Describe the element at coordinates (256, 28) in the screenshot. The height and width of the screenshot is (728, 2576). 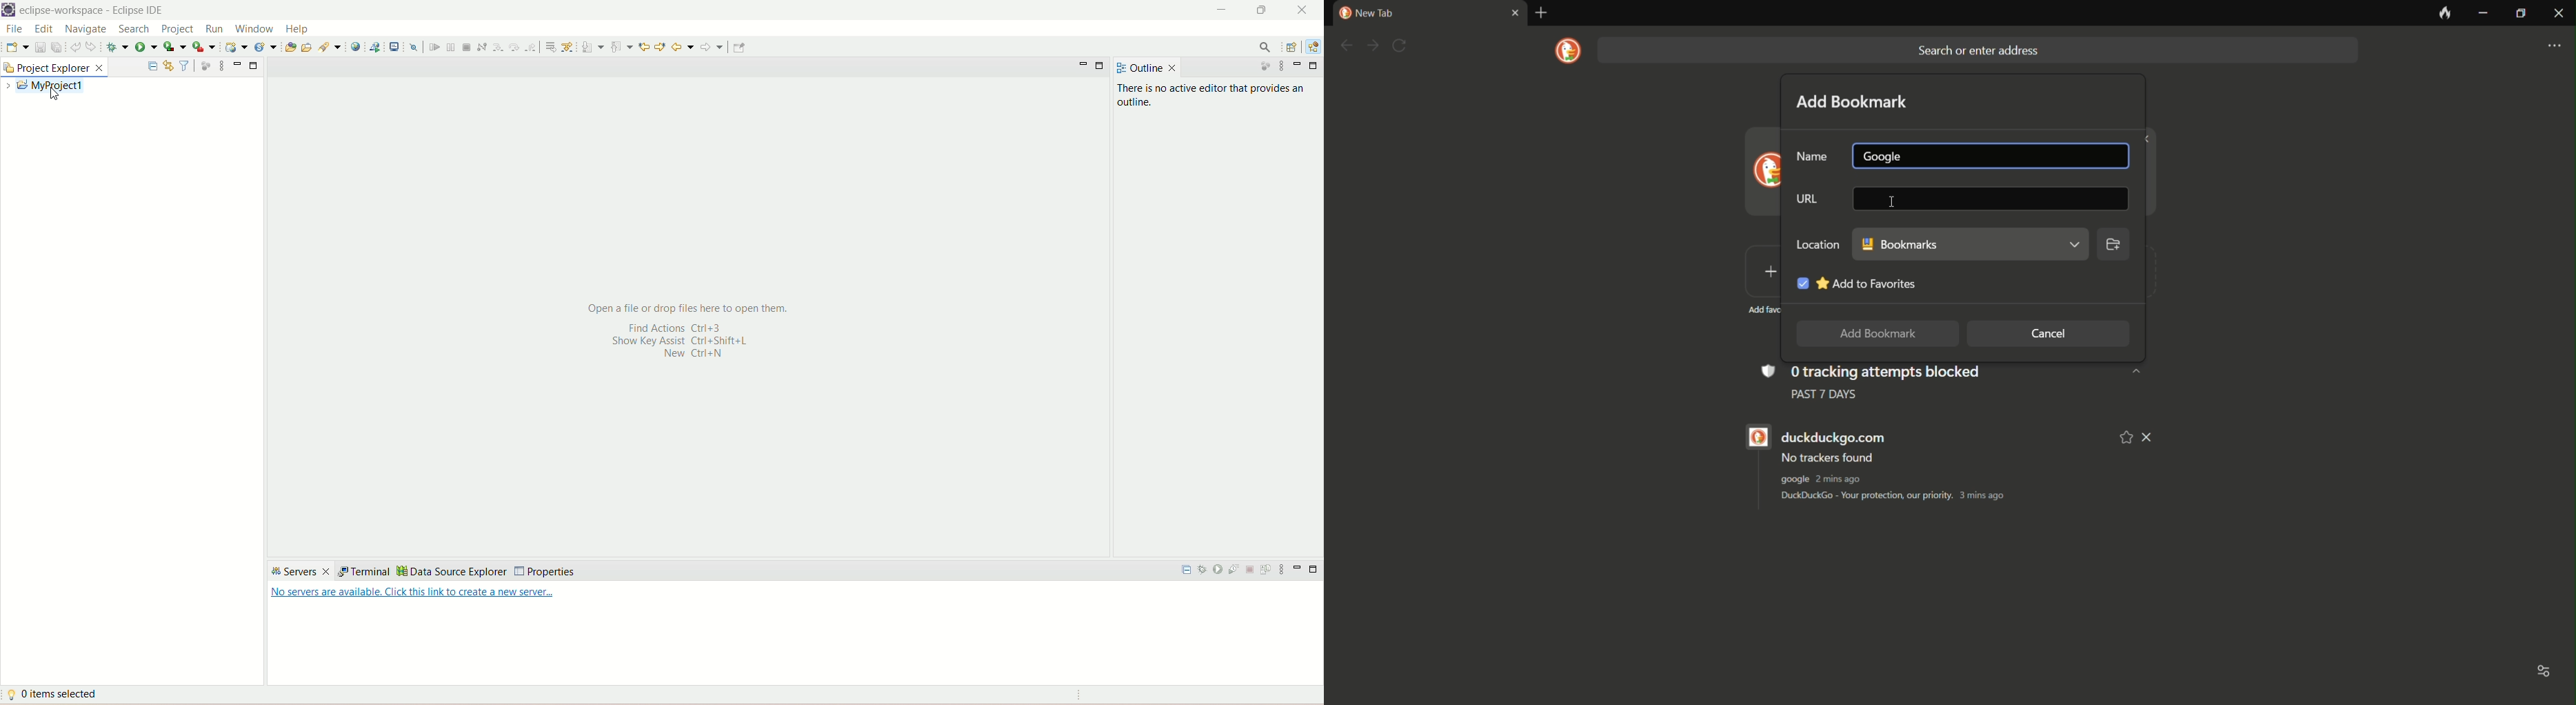
I see `window` at that location.